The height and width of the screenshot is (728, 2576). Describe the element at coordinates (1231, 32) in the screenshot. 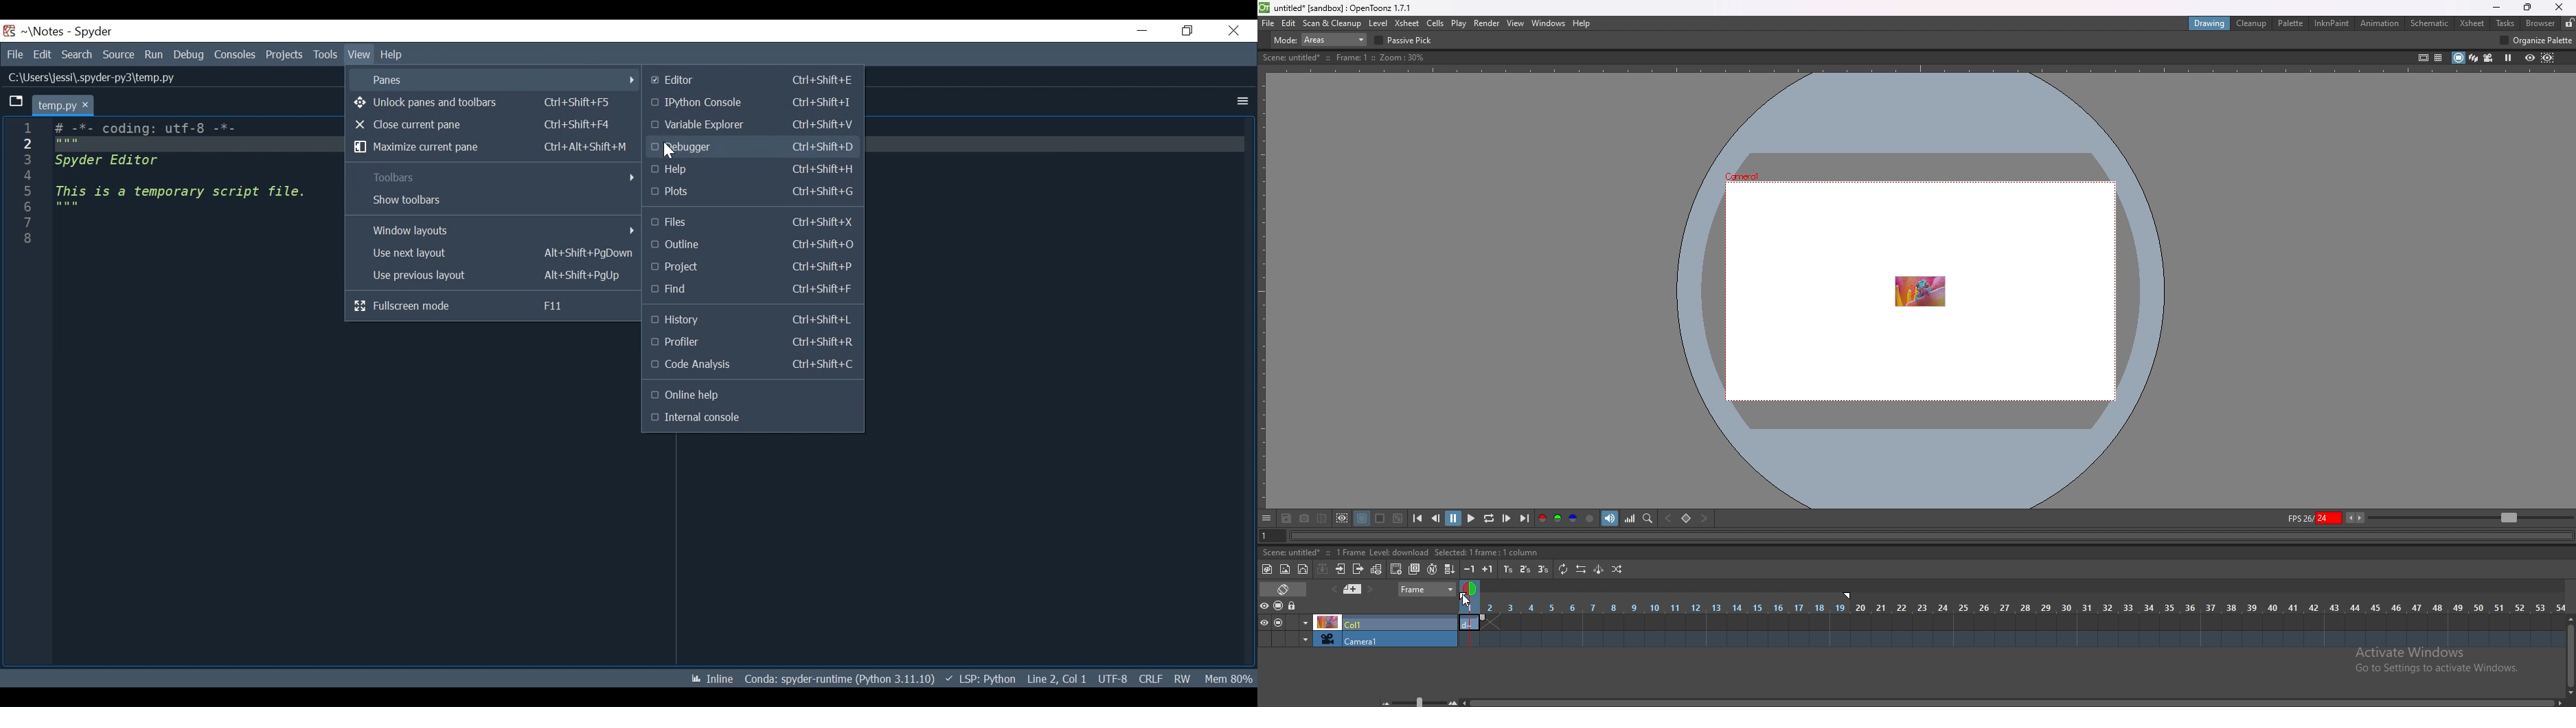

I see `Close` at that location.